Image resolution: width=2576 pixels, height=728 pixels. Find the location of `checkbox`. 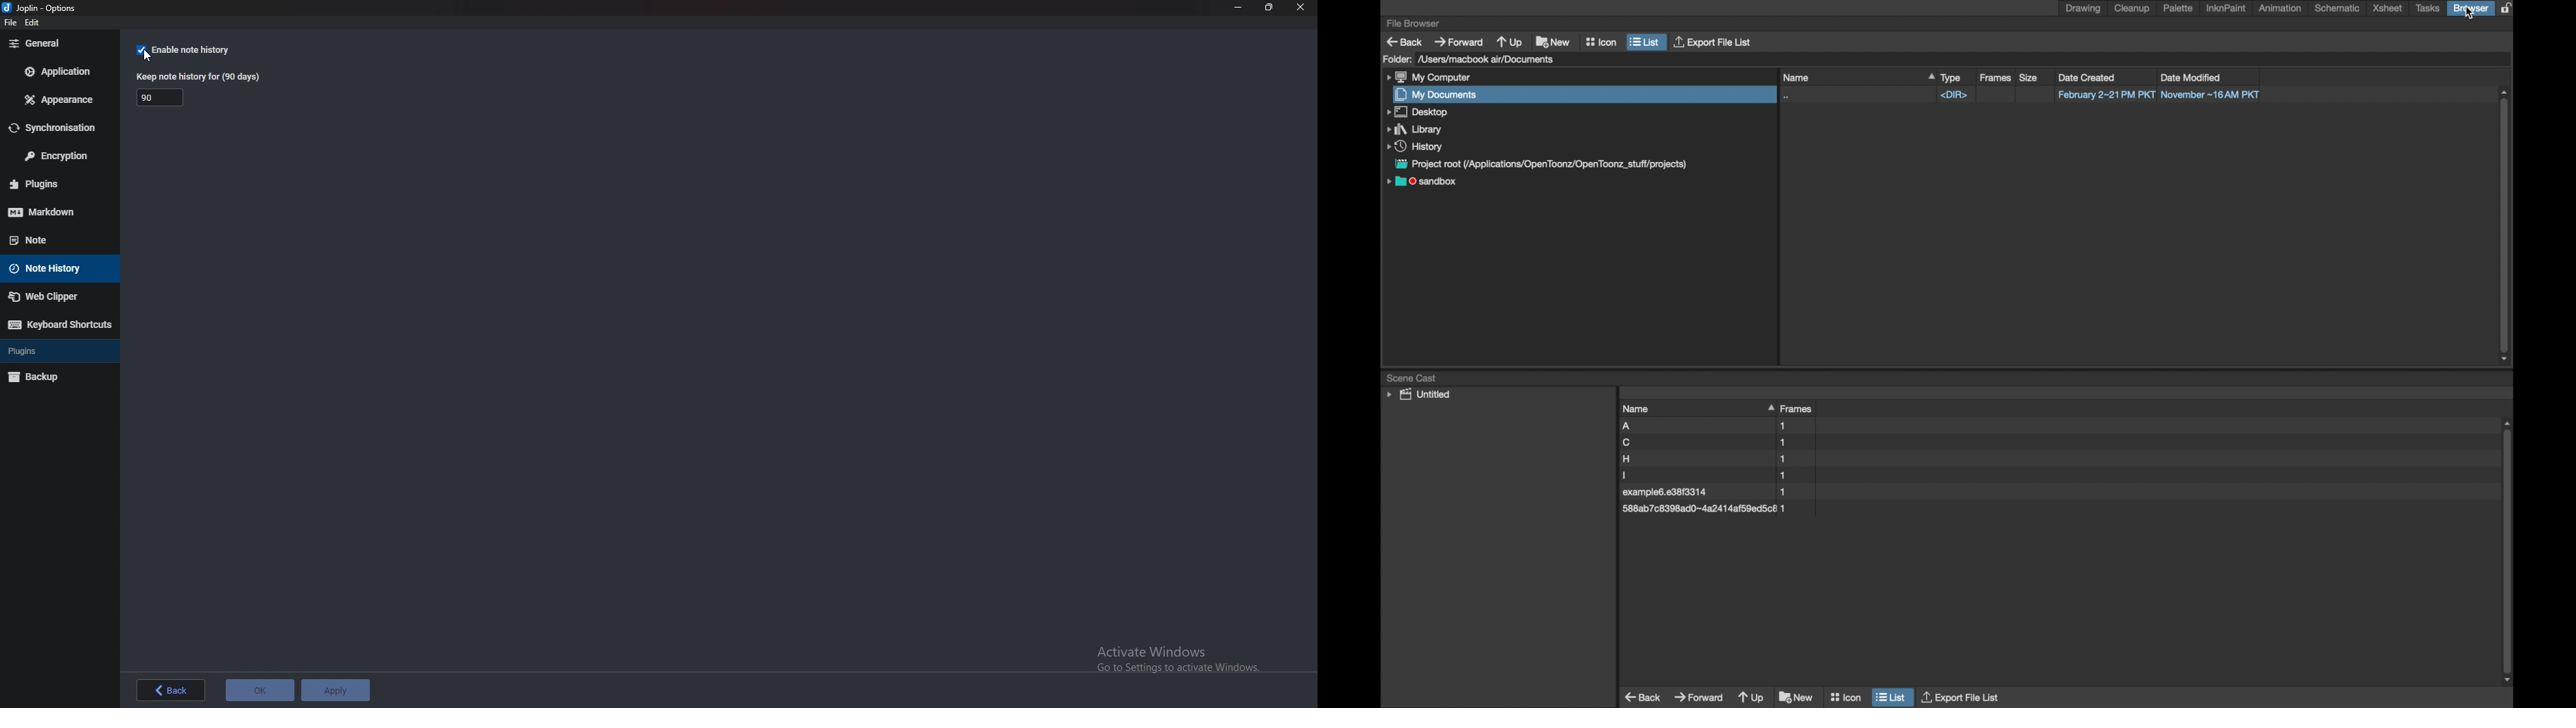

checkbox is located at coordinates (141, 50).